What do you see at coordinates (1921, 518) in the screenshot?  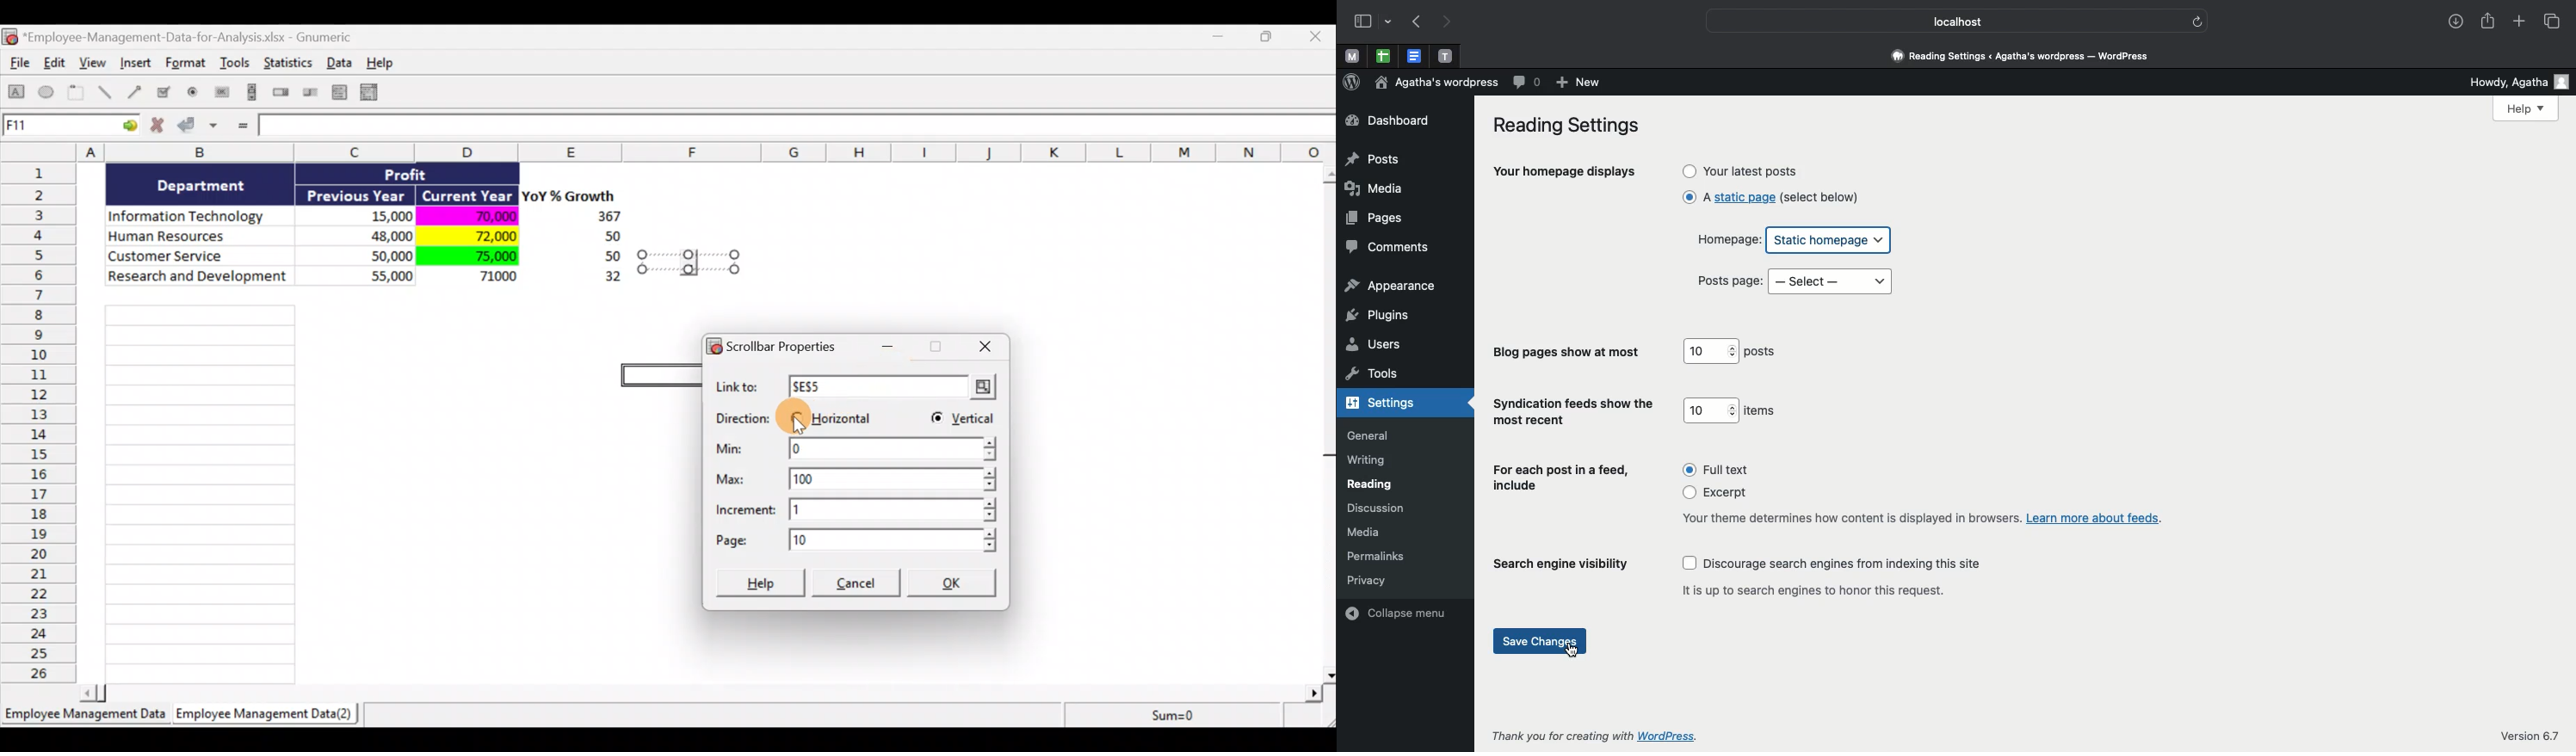 I see `Your theme determines how content is displayed in browsers` at bounding box center [1921, 518].